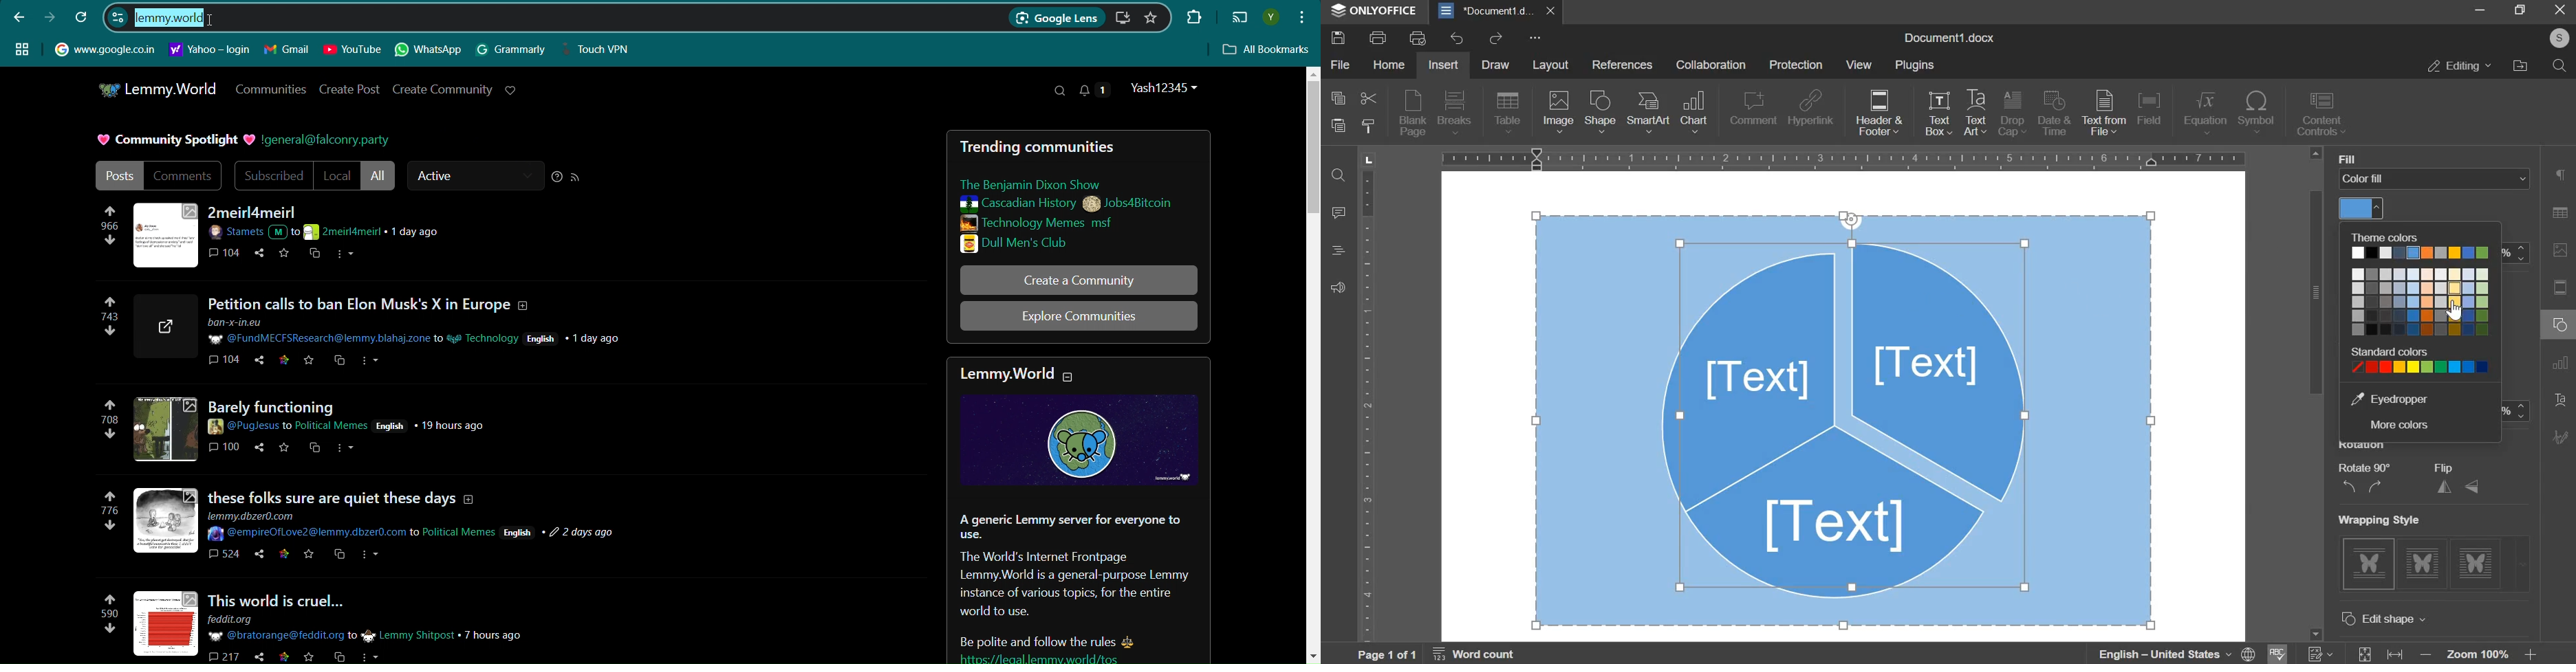 The image size is (2576, 672). I want to click on vertical scale, so click(1368, 401).